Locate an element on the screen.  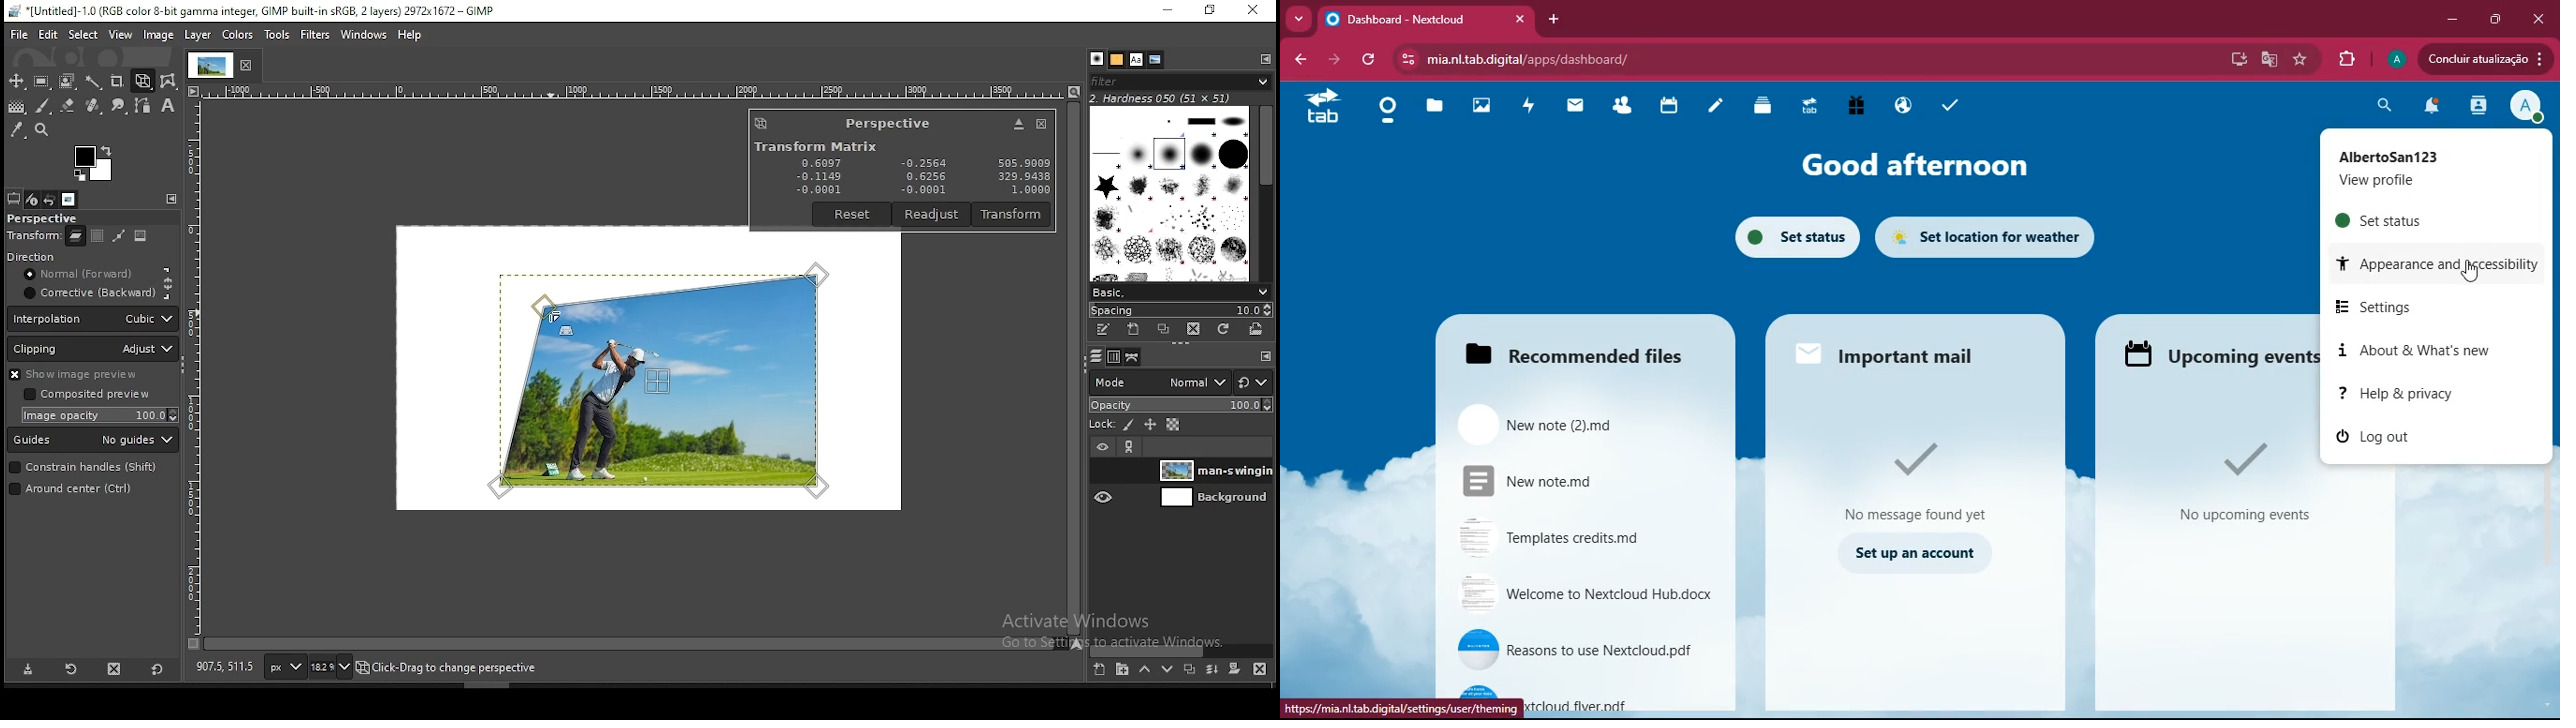
brush presets is located at coordinates (1180, 292).